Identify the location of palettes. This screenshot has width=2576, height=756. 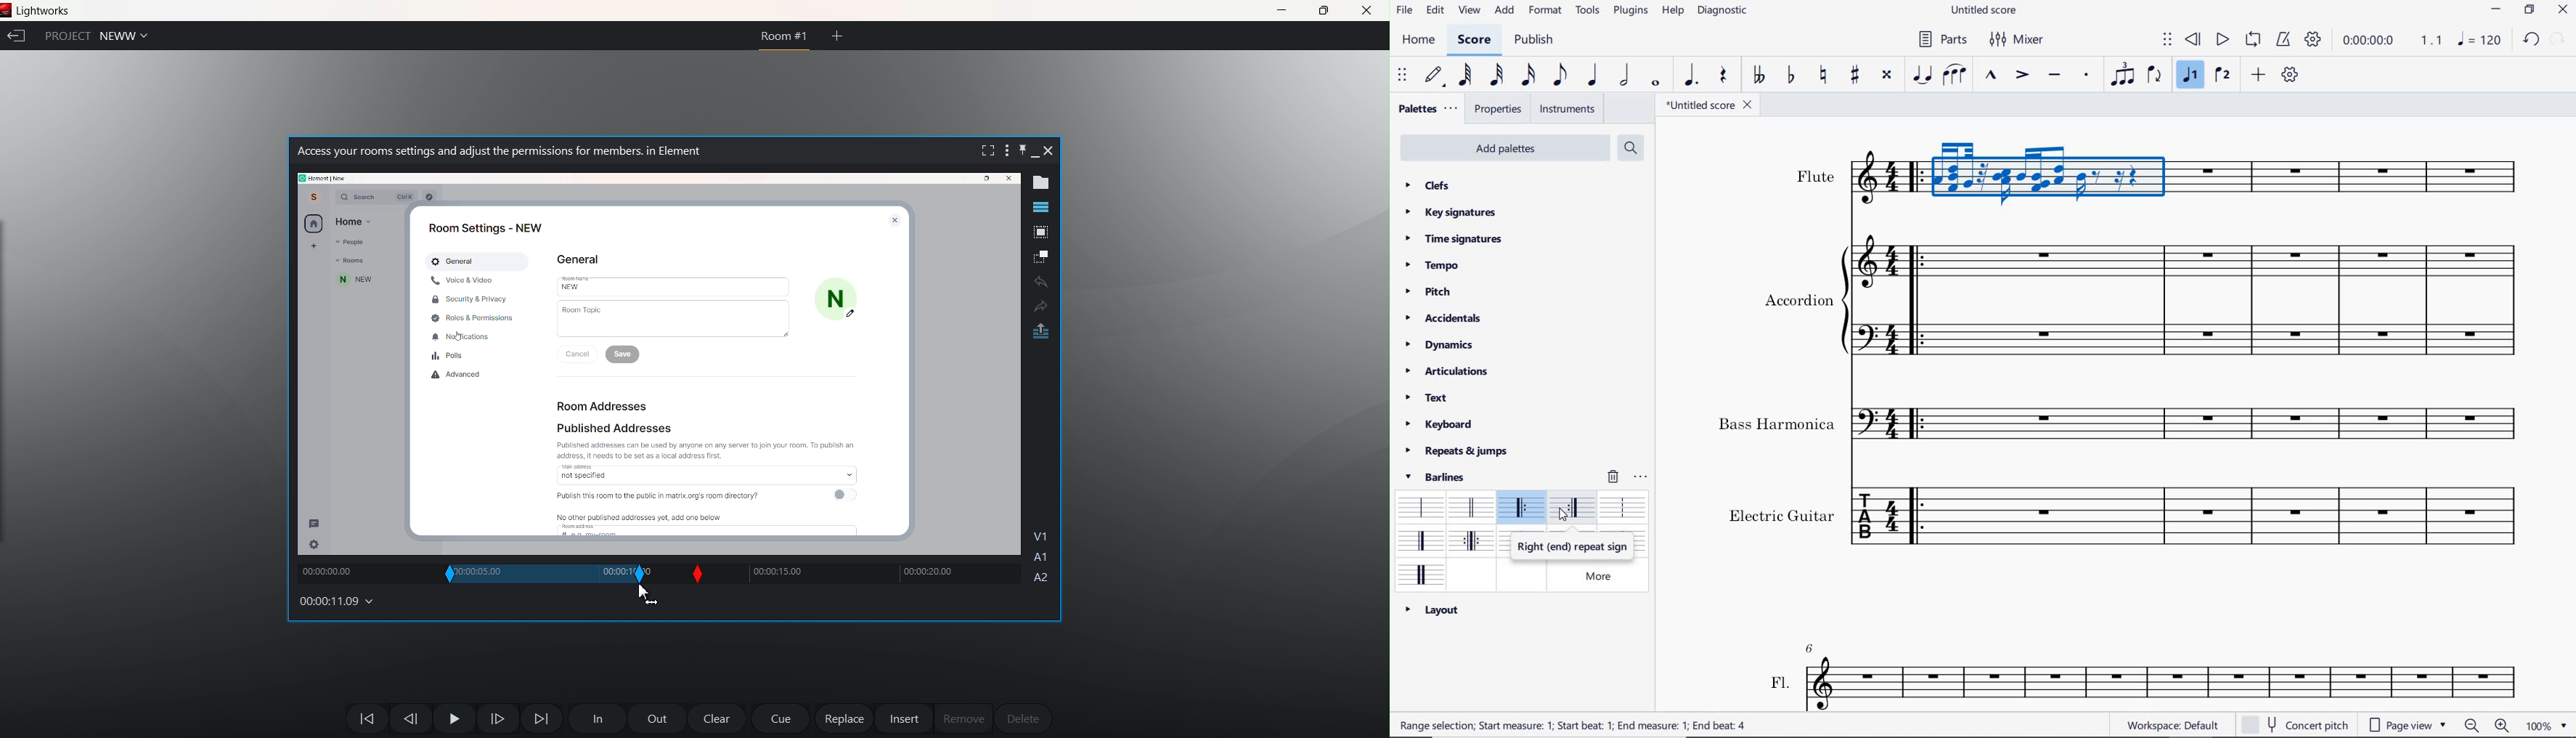
(1426, 109).